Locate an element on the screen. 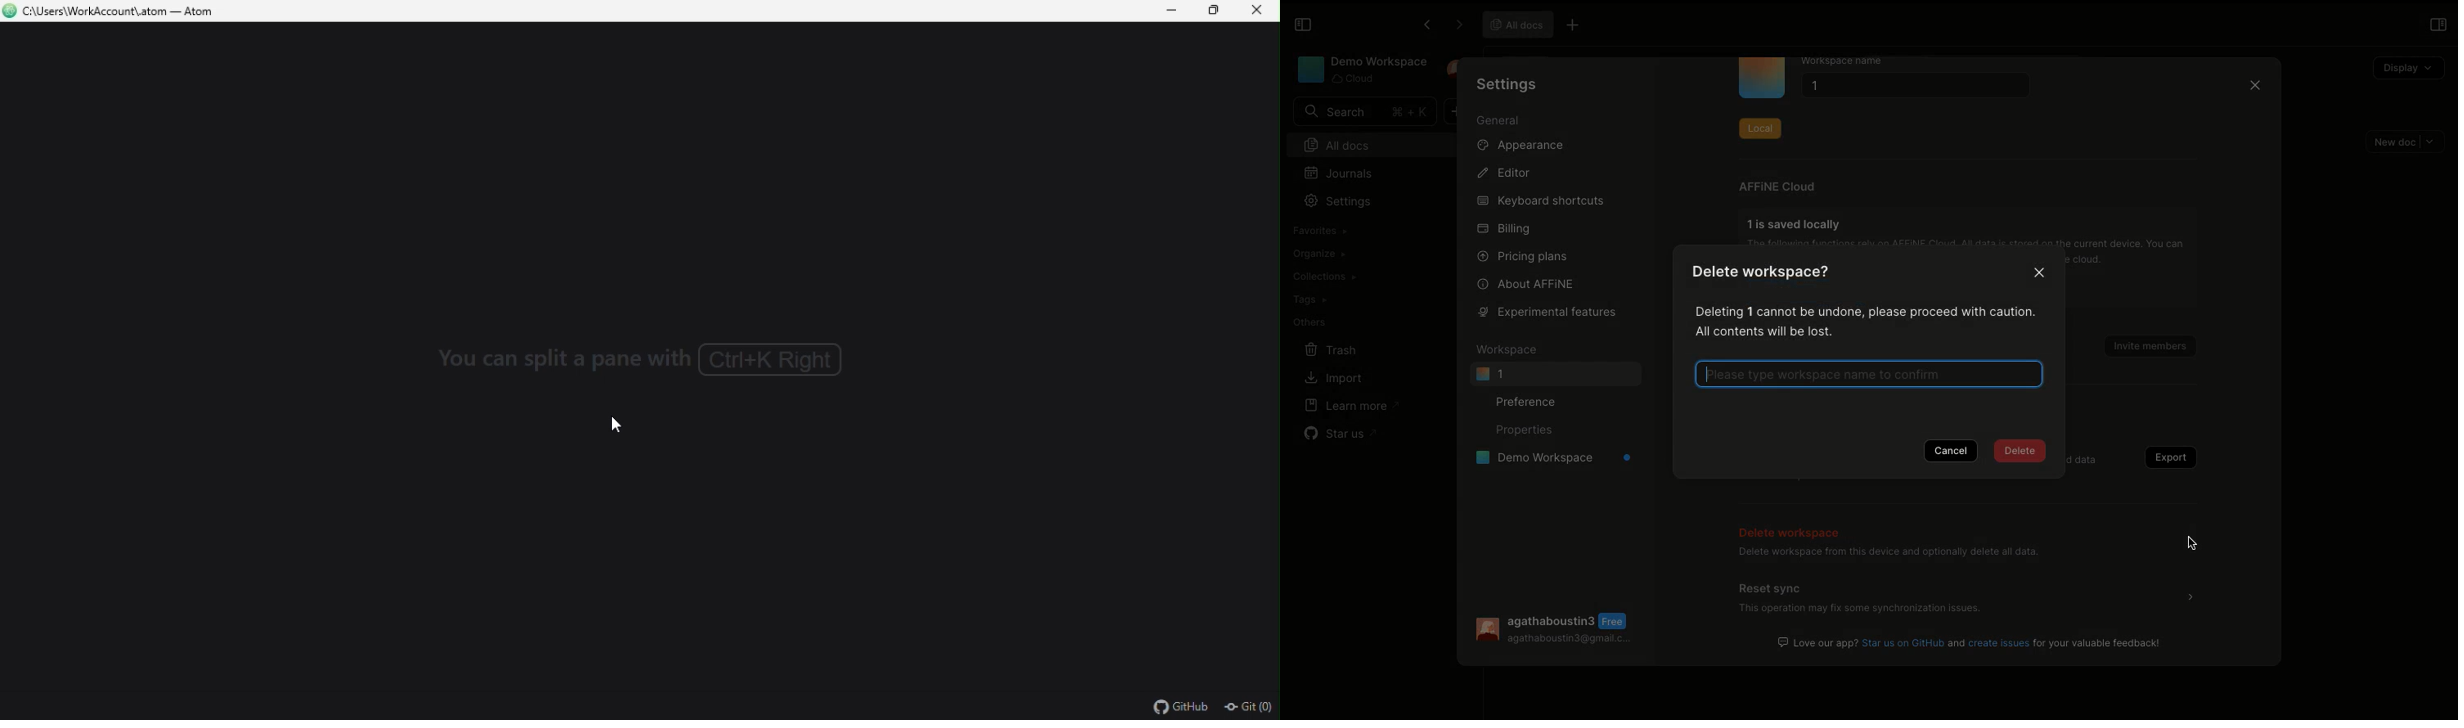 This screenshot has width=2464, height=728. Favorites is located at coordinates (1318, 231).